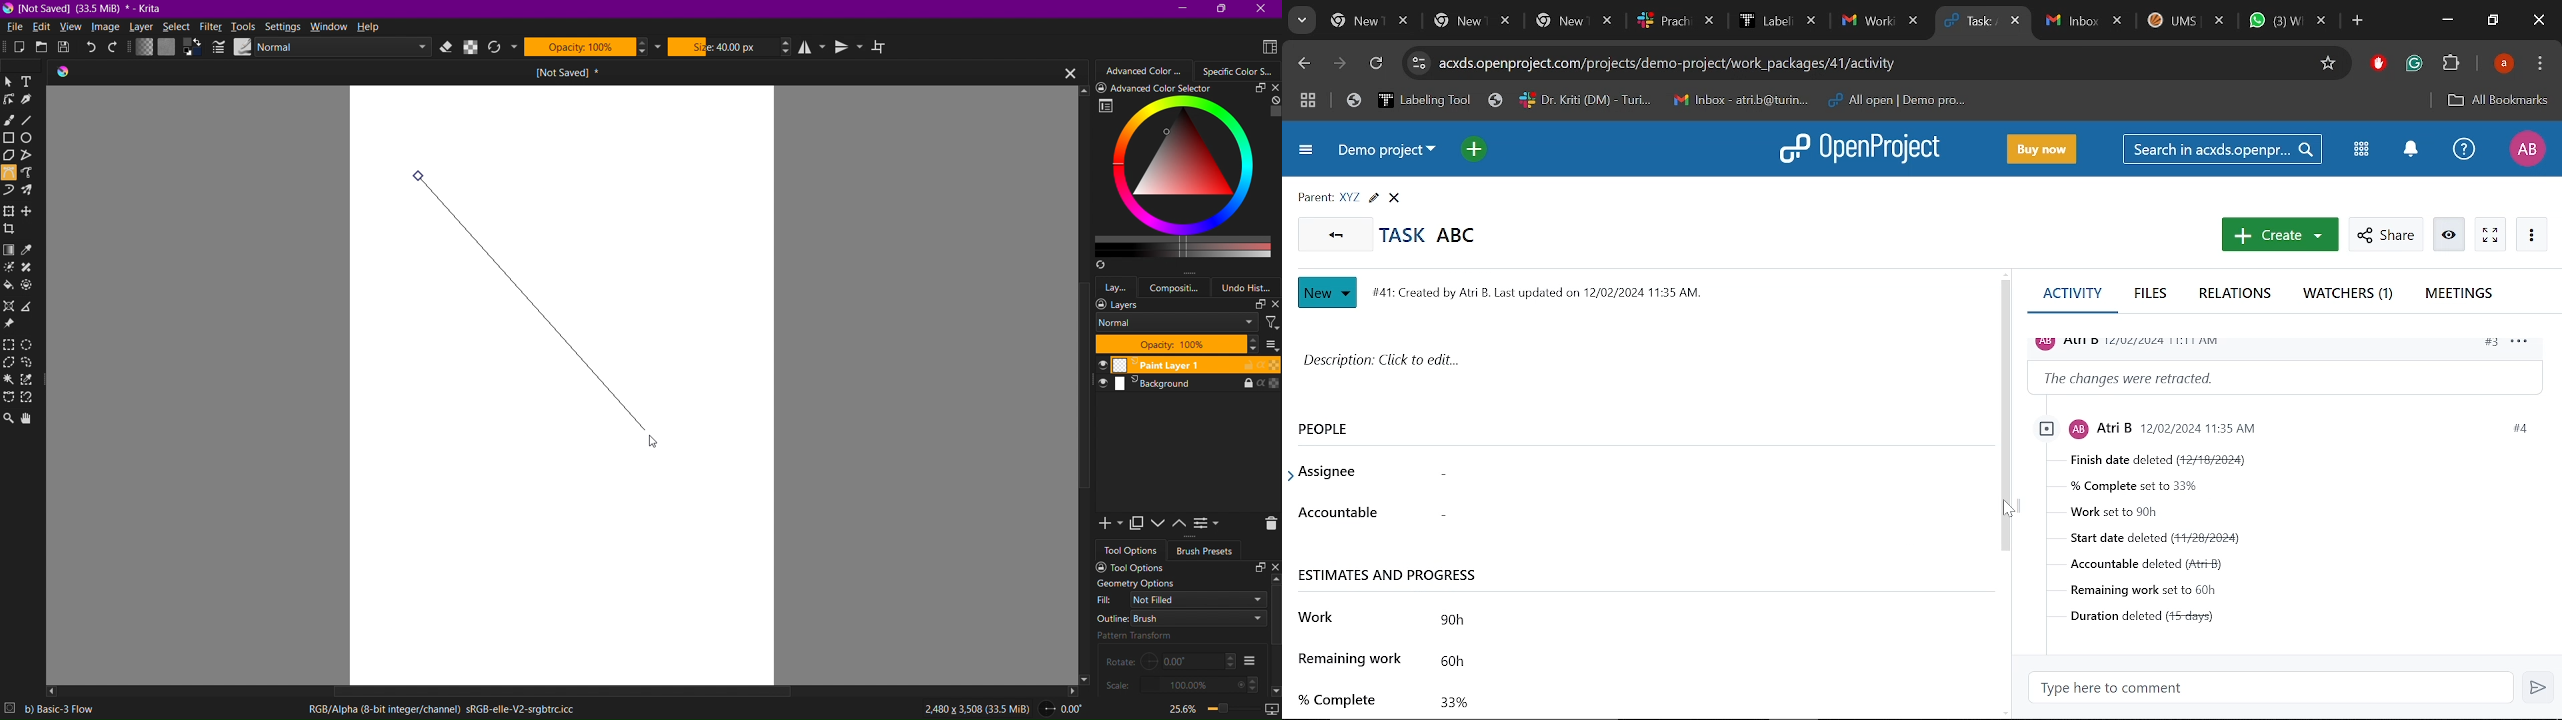 The image size is (2576, 728). Describe the element at coordinates (66, 49) in the screenshot. I see `Save` at that location.